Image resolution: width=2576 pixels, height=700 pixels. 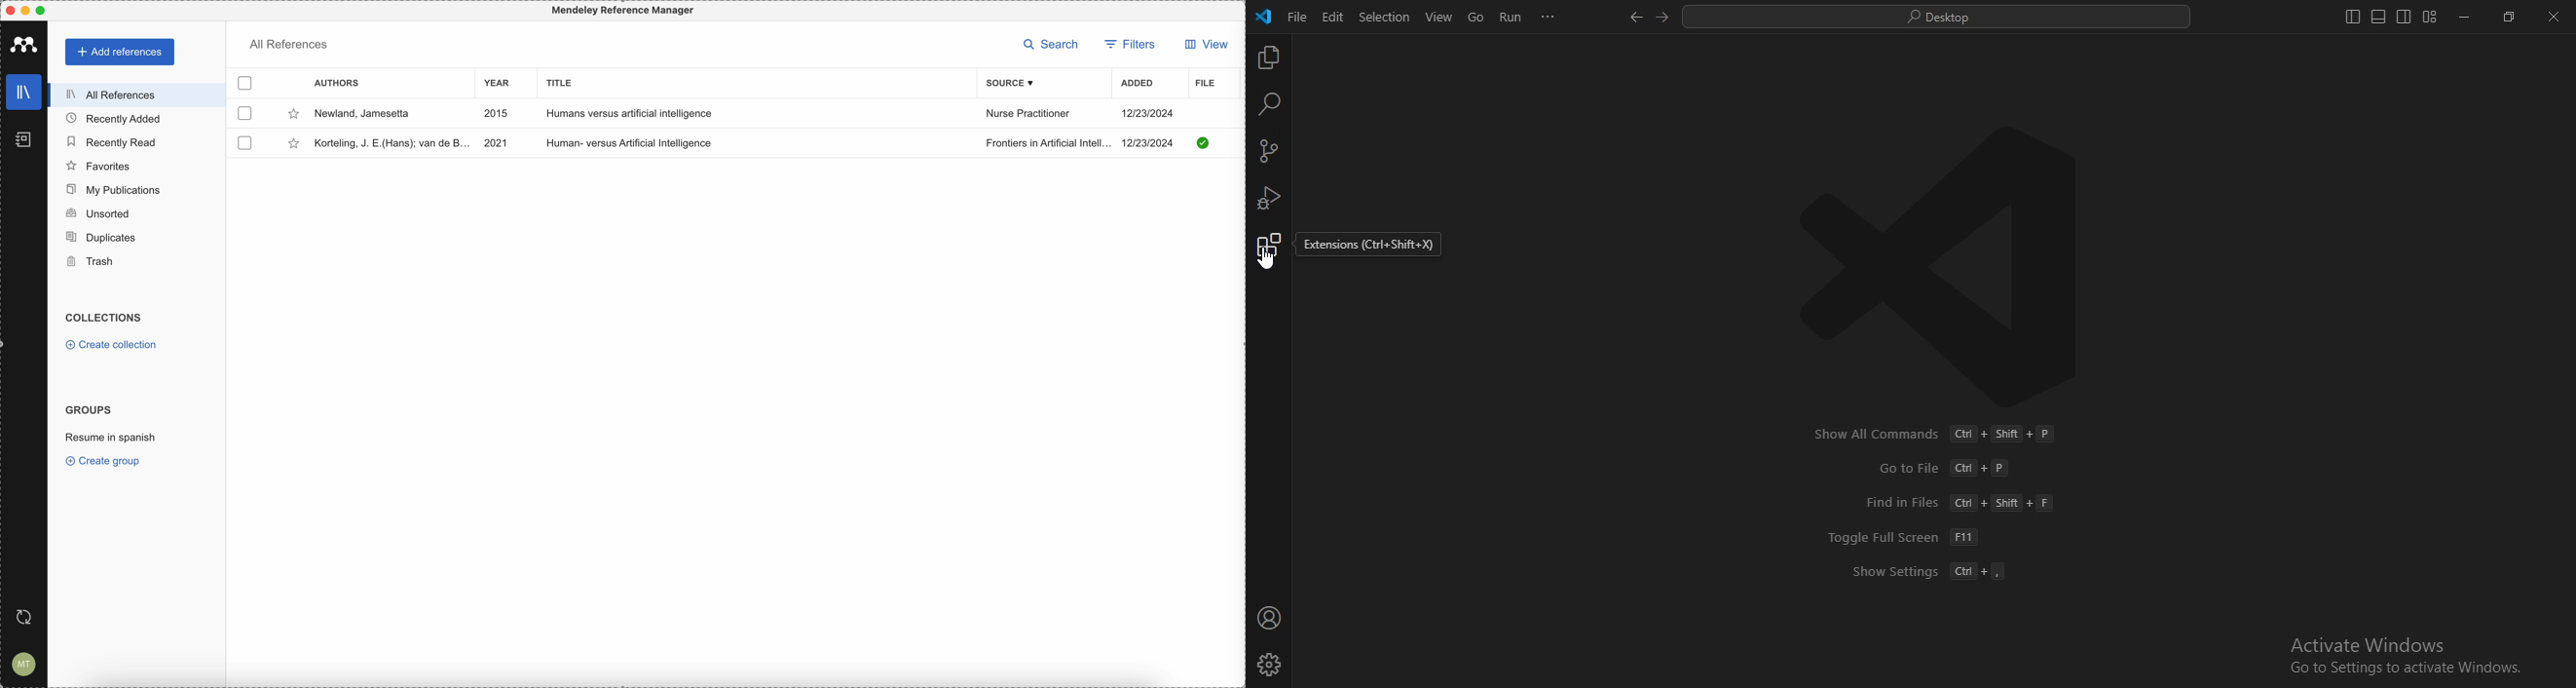 I want to click on checkbox, so click(x=247, y=141).